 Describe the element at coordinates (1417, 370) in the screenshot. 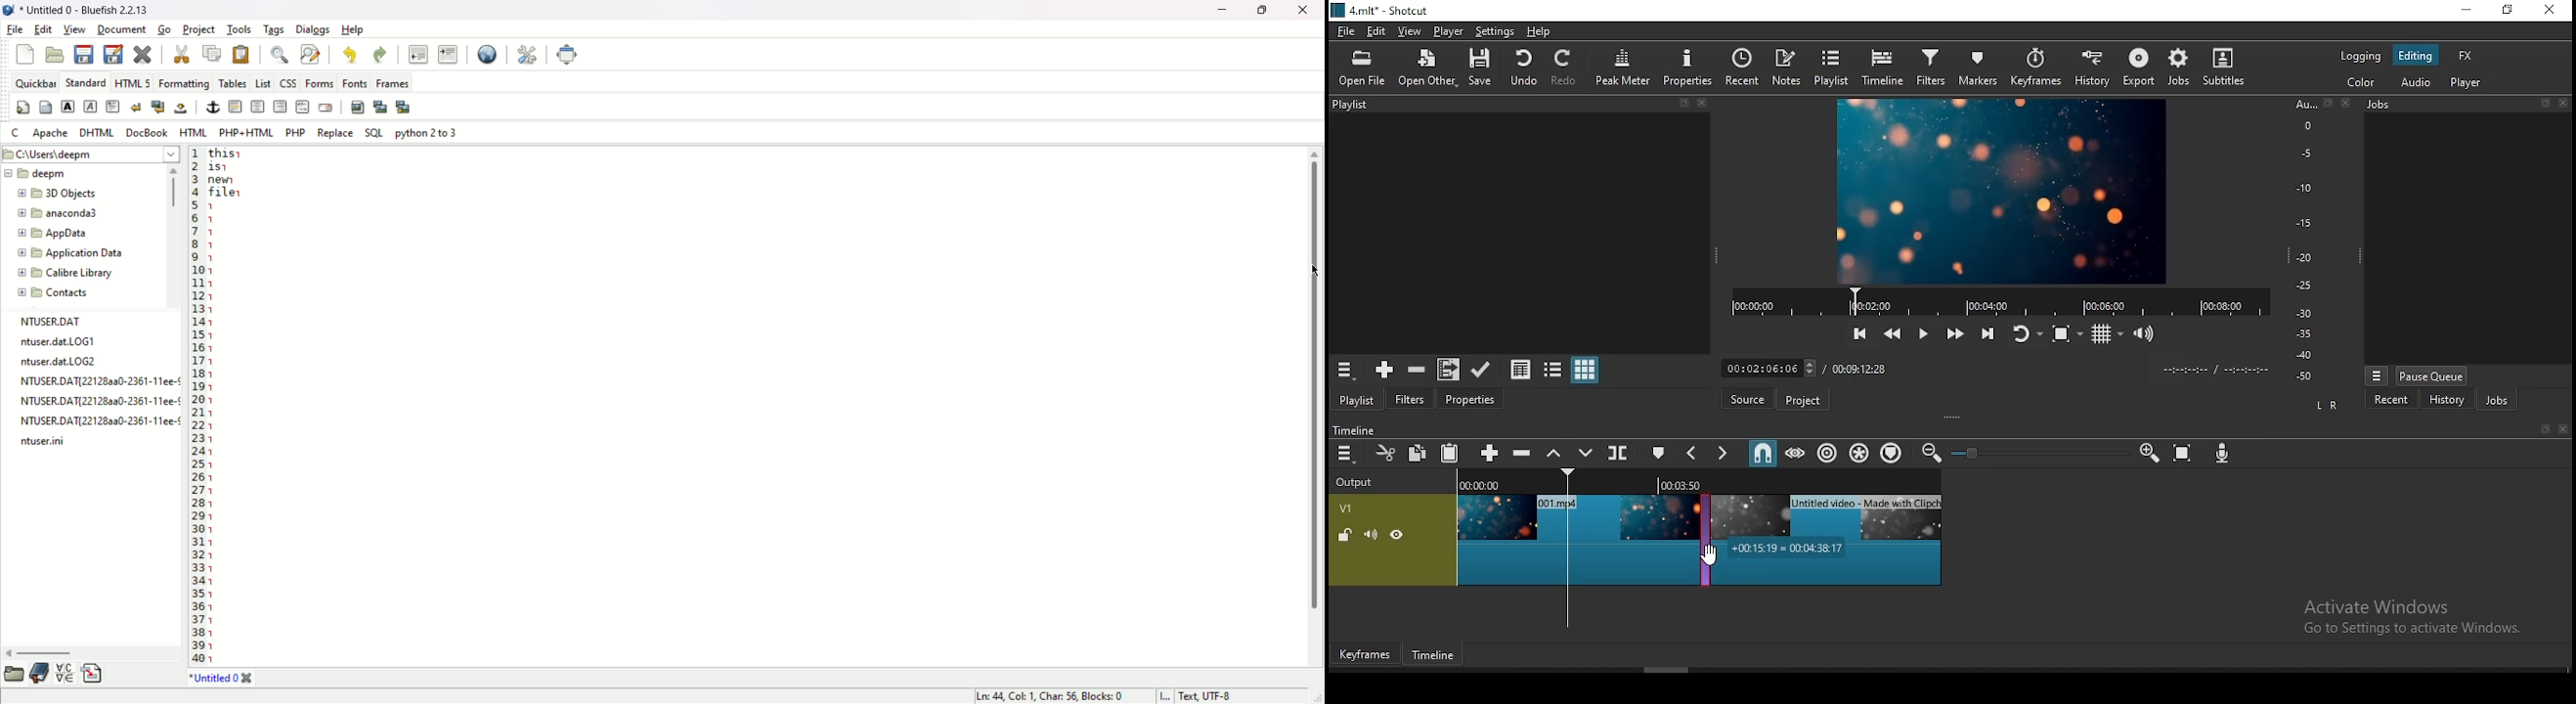

I see `remove cut` at that location.